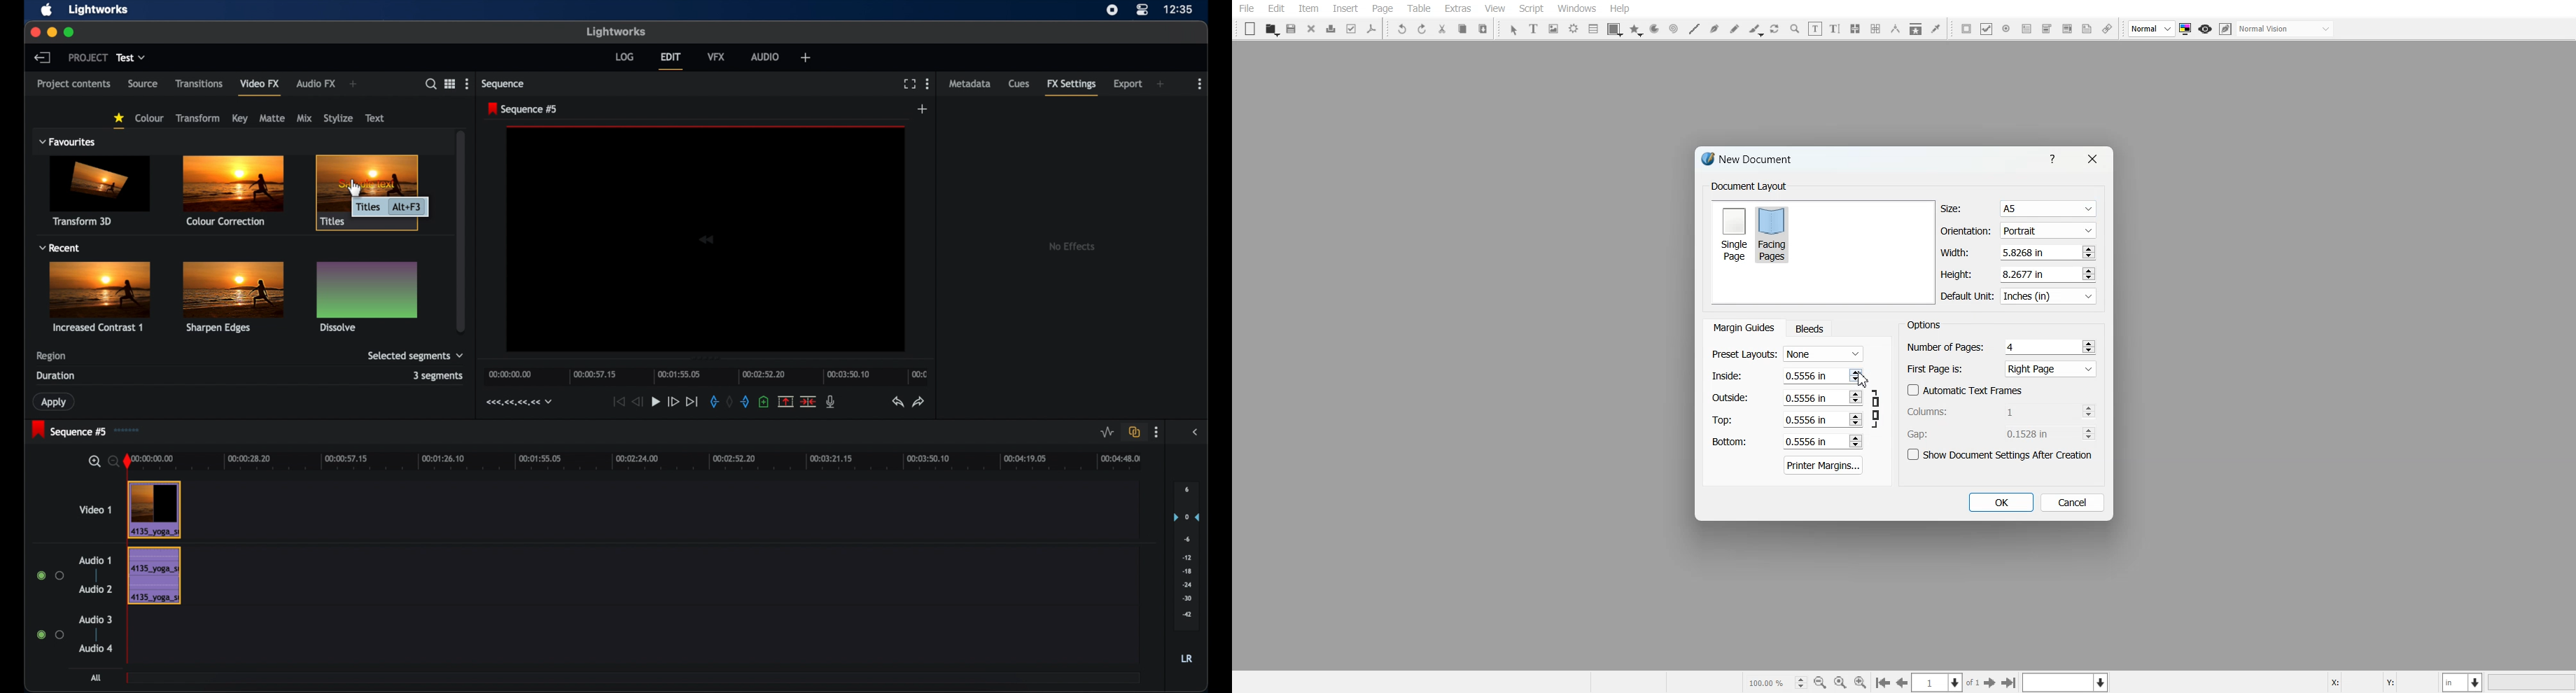 The width and height of the screenshot is (2576, 700). I want to click on View, so click(1494, 8).